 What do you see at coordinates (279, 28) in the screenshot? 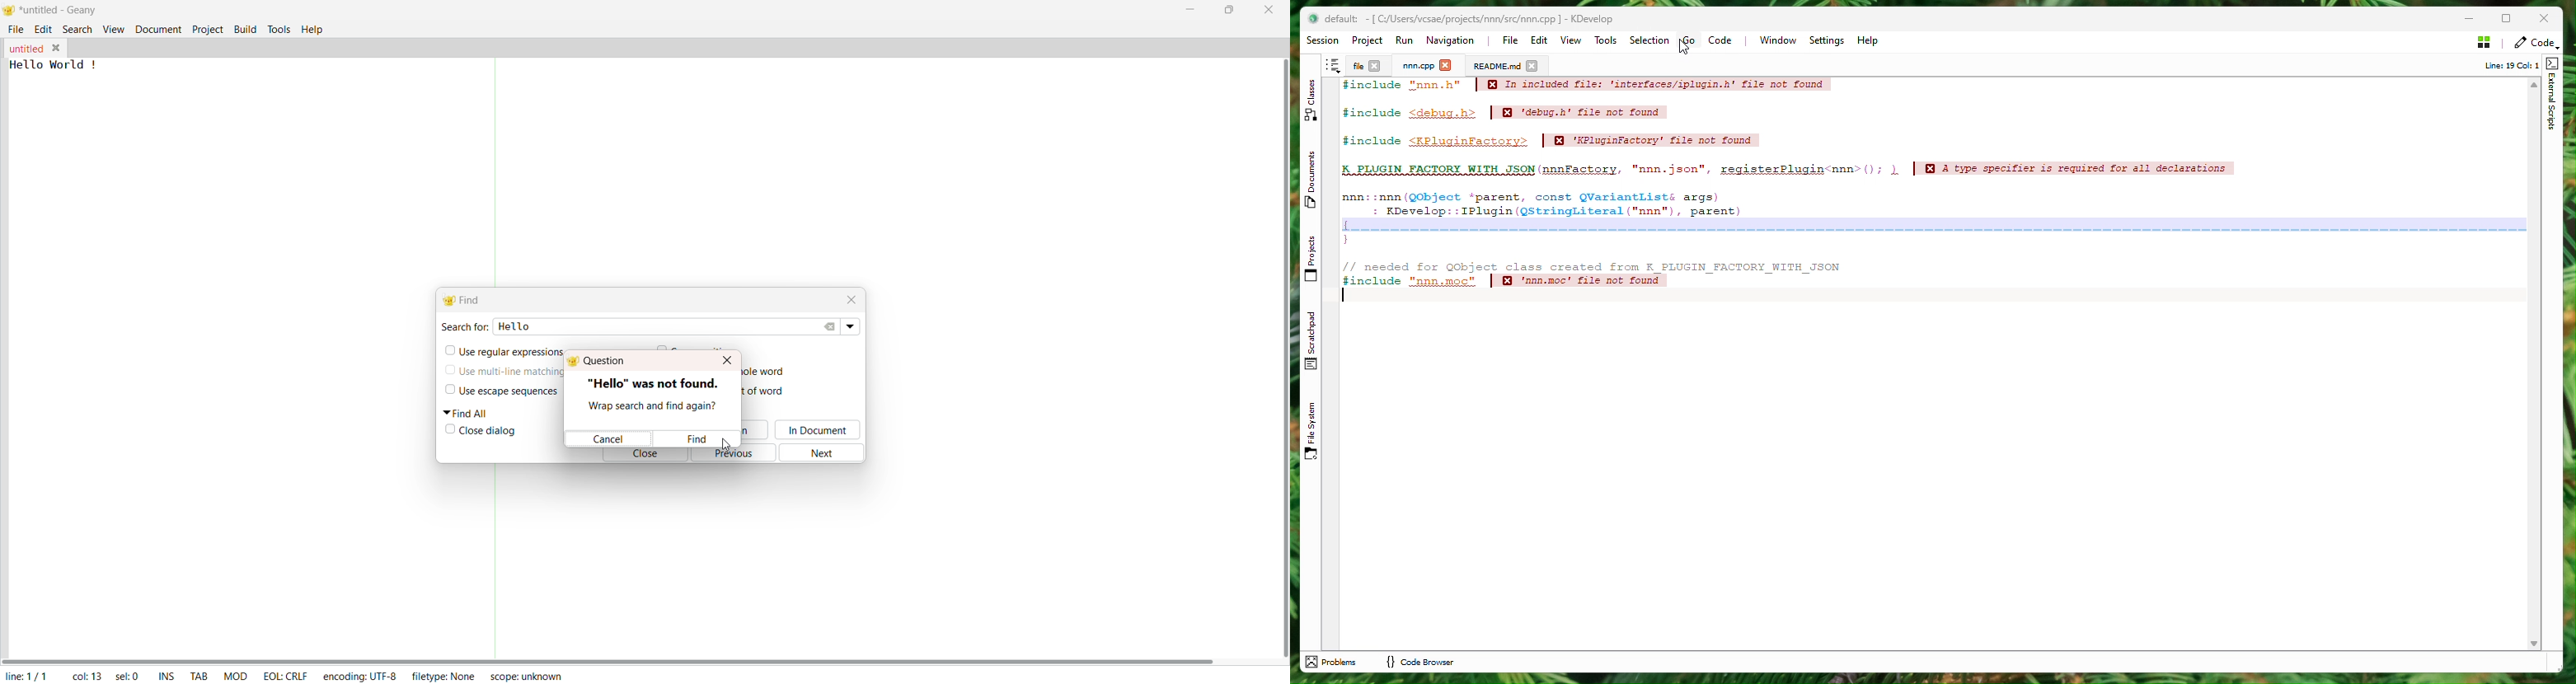
I see `Tools` at bounding box center [279, 28].